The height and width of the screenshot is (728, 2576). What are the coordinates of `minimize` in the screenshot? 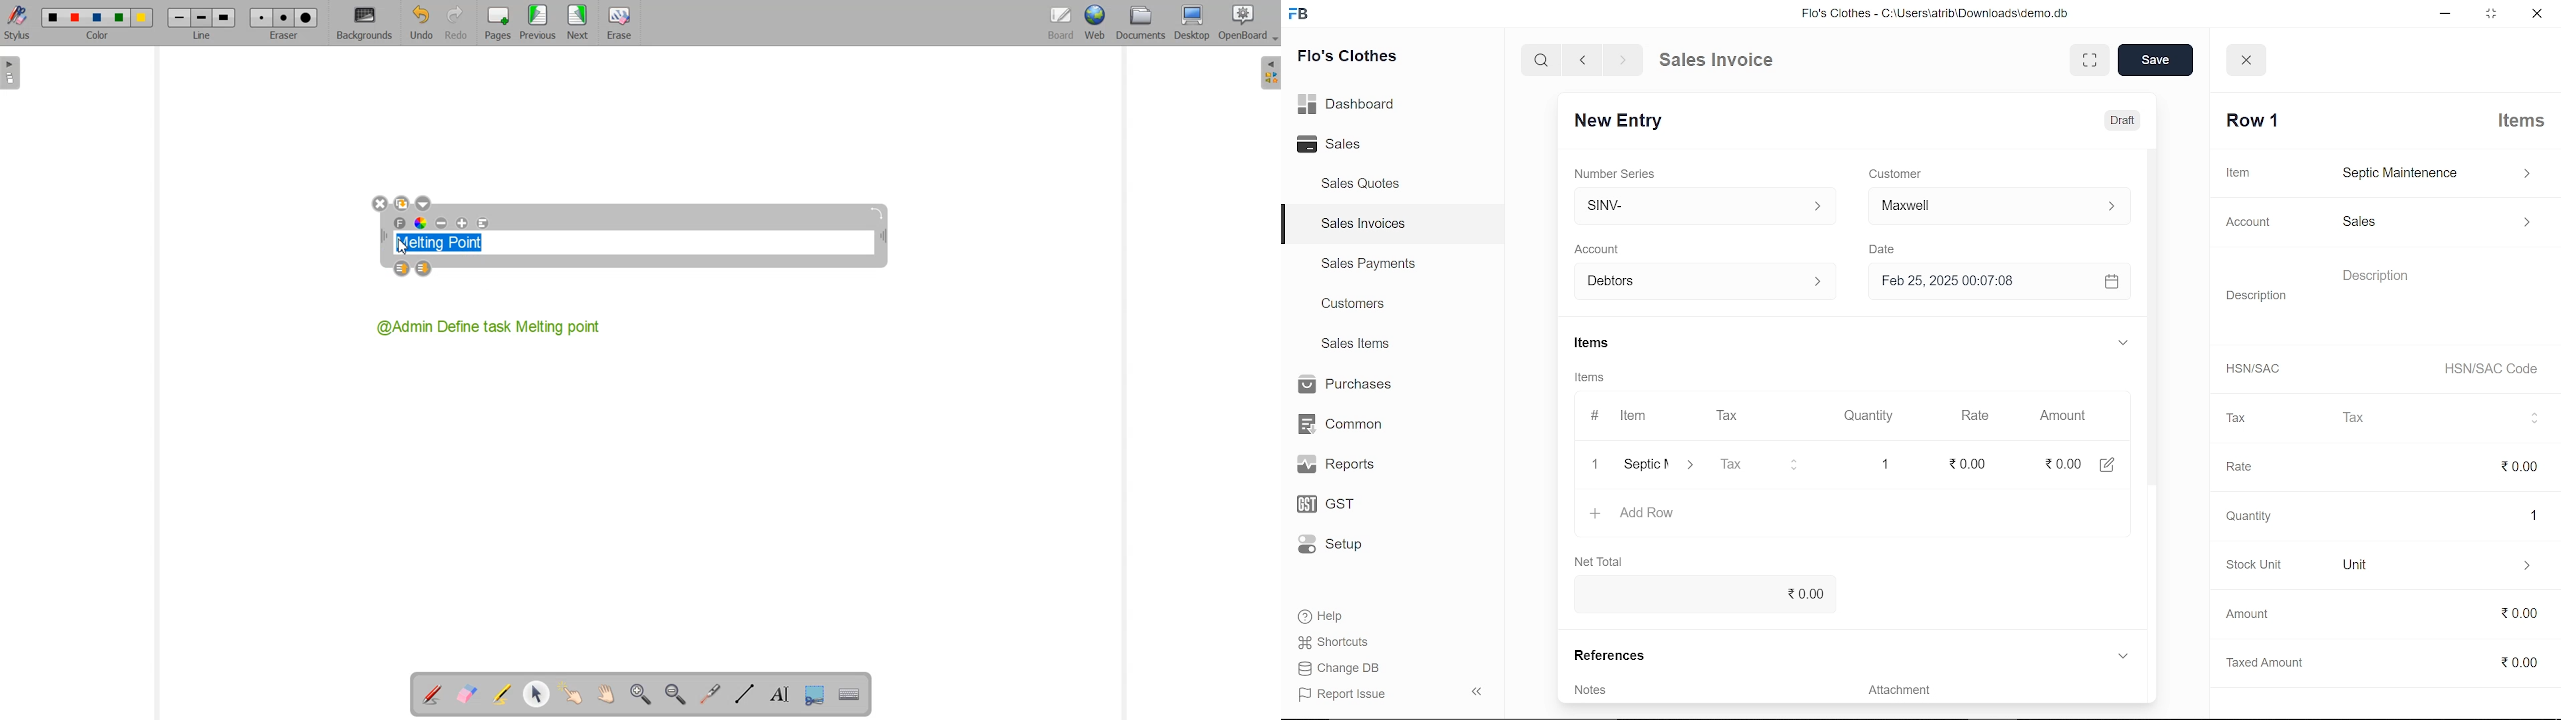 It's located at (2441, 14).